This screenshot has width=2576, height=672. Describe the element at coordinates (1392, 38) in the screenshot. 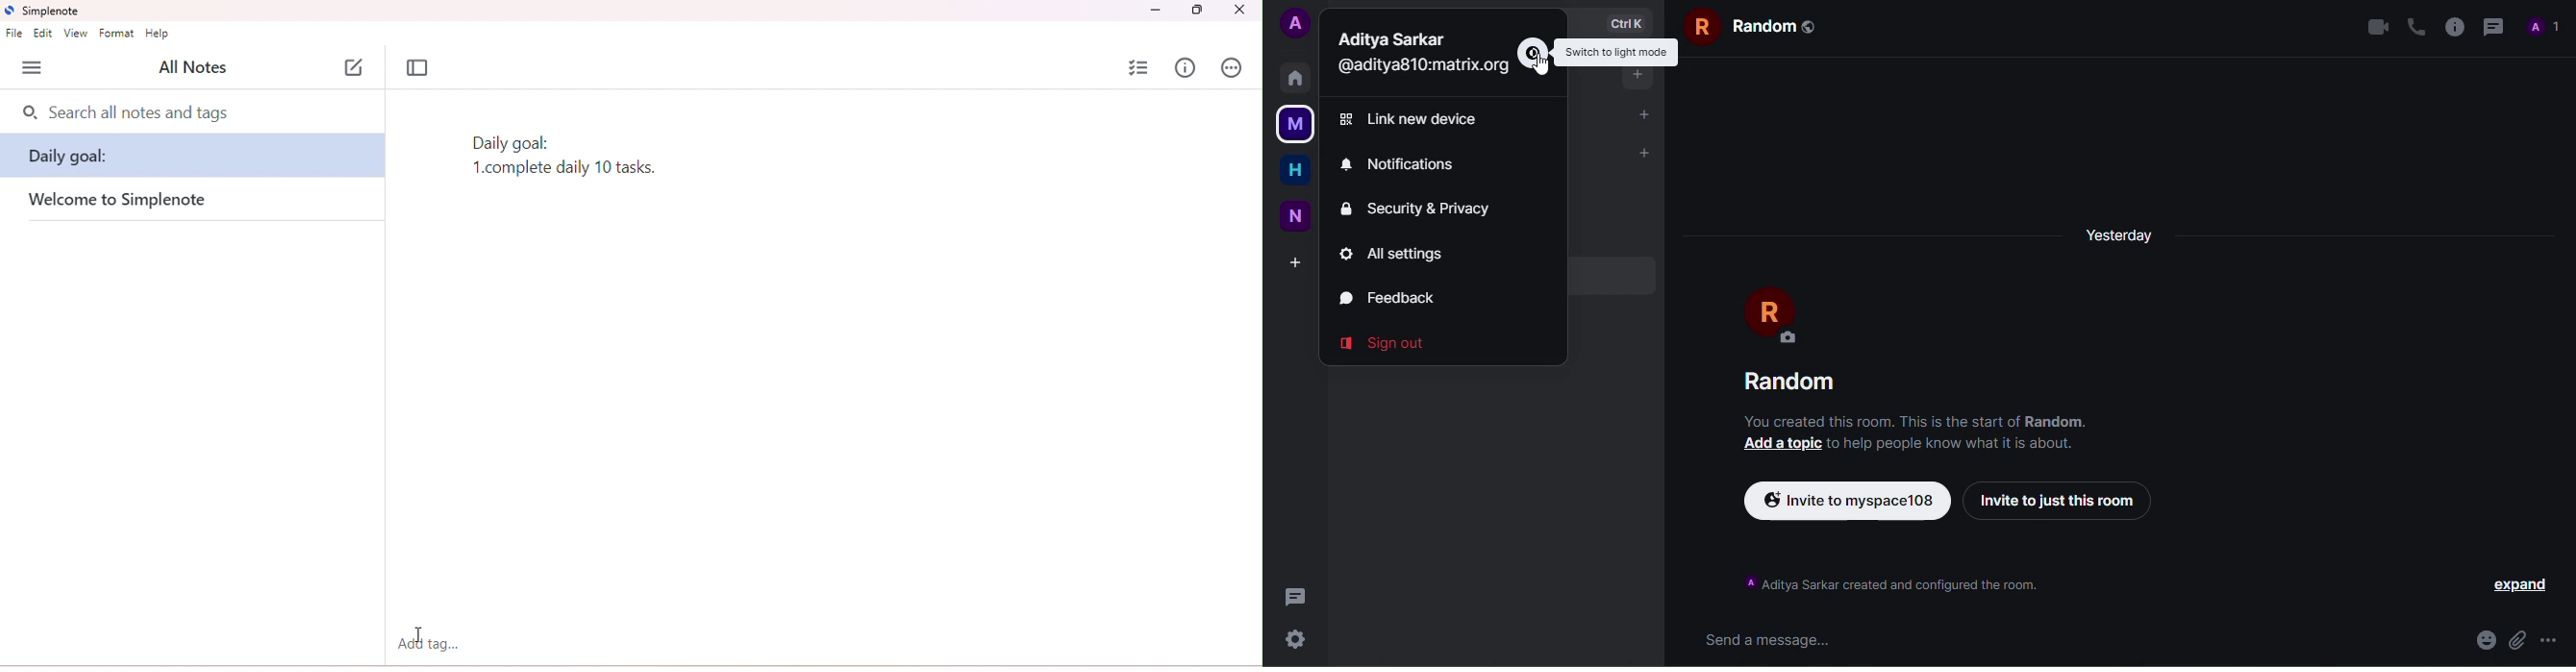

I see `profile` at that location.